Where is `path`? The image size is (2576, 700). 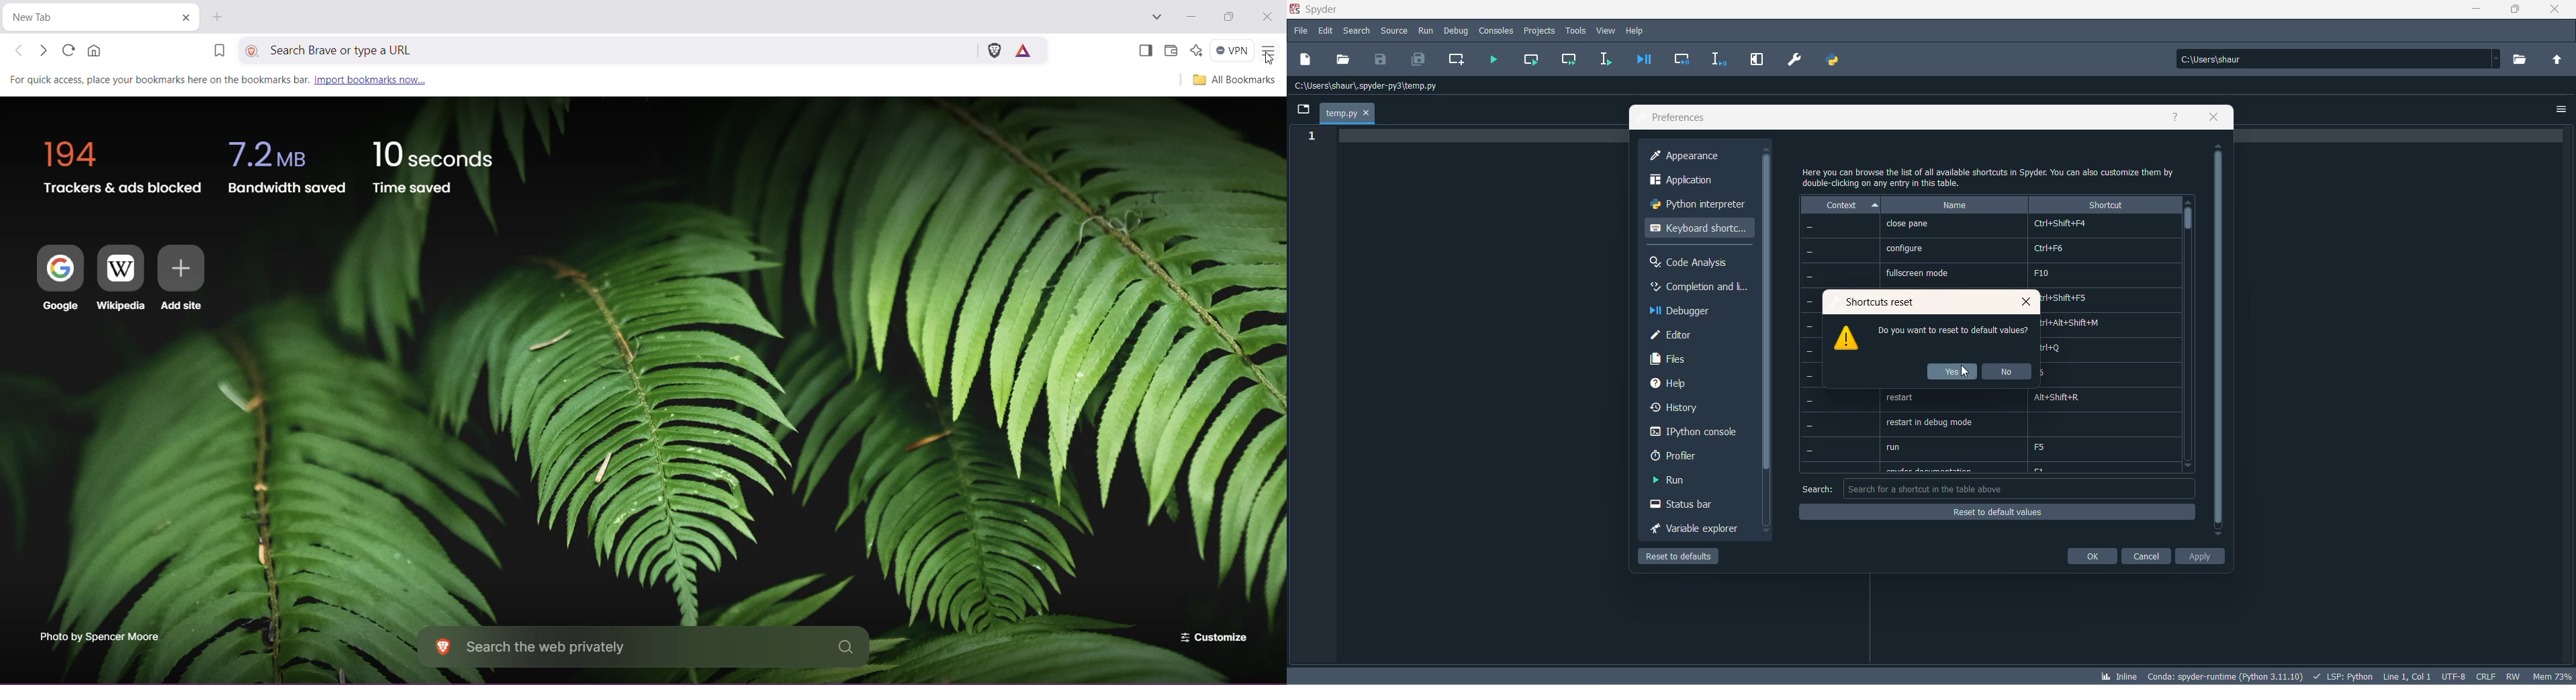 path is located at coordinates (1369, 88).